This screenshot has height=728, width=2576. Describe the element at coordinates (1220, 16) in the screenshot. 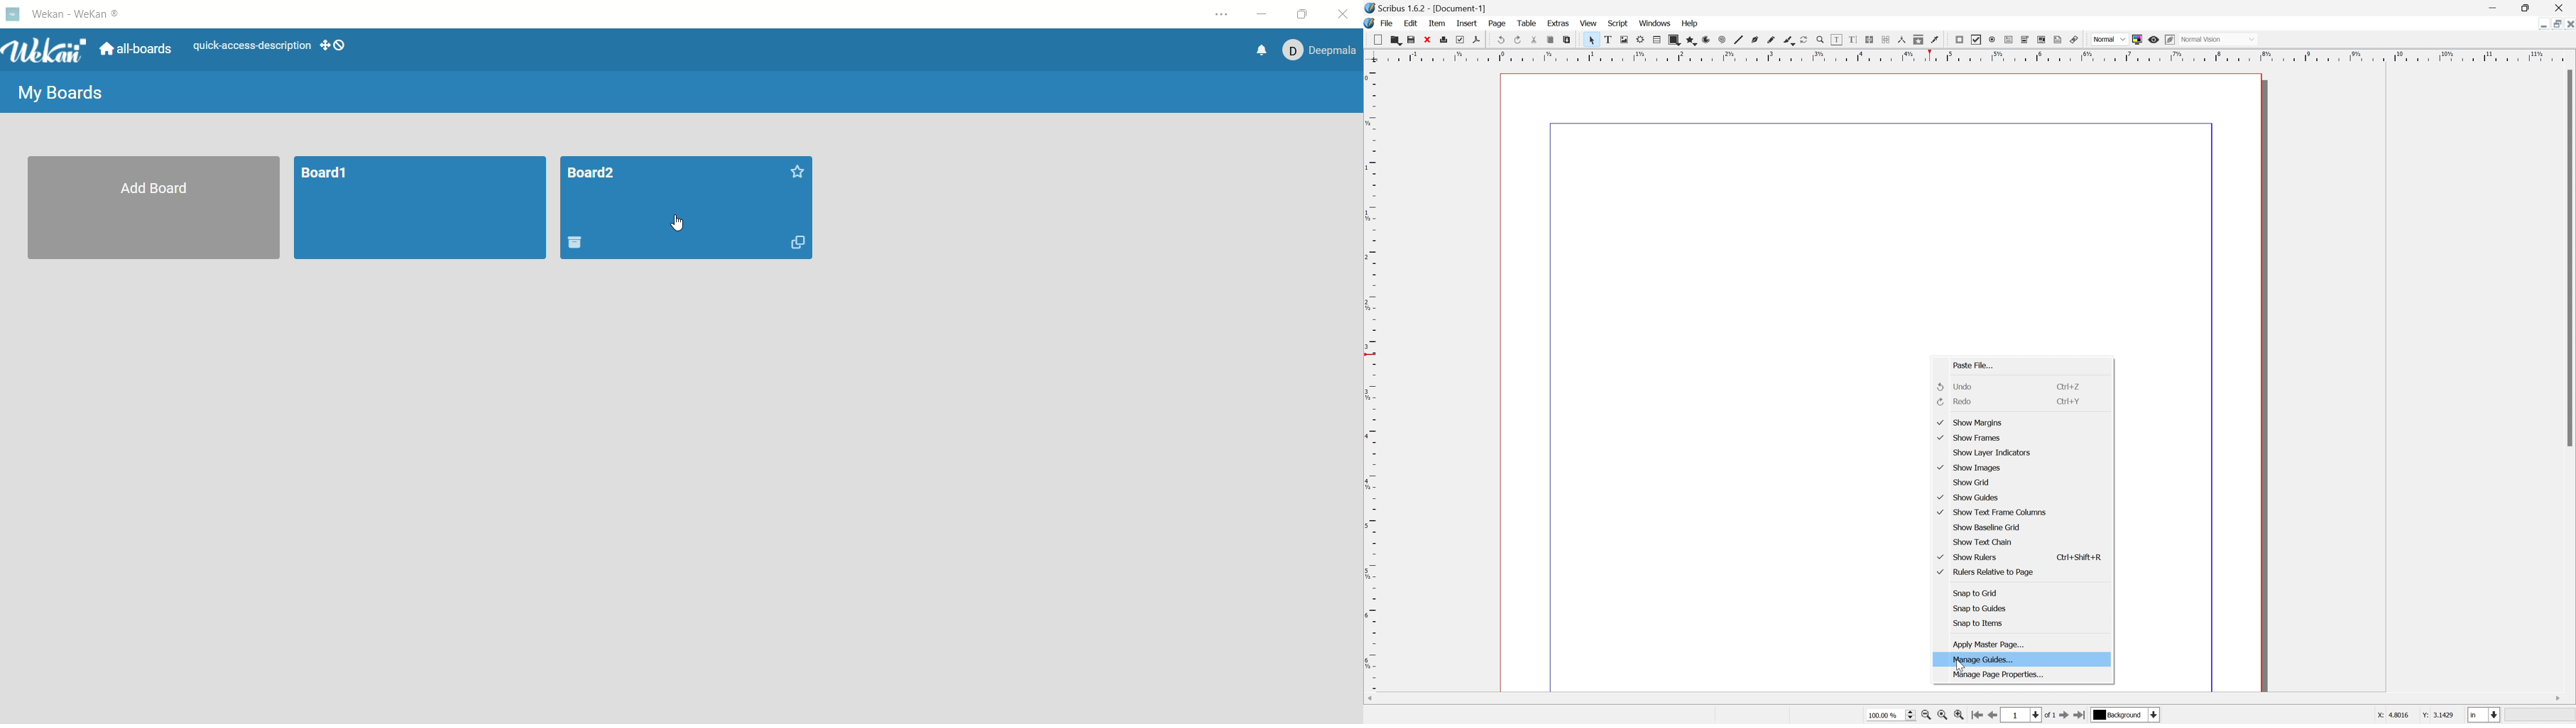

I see `settings and more` at that location.